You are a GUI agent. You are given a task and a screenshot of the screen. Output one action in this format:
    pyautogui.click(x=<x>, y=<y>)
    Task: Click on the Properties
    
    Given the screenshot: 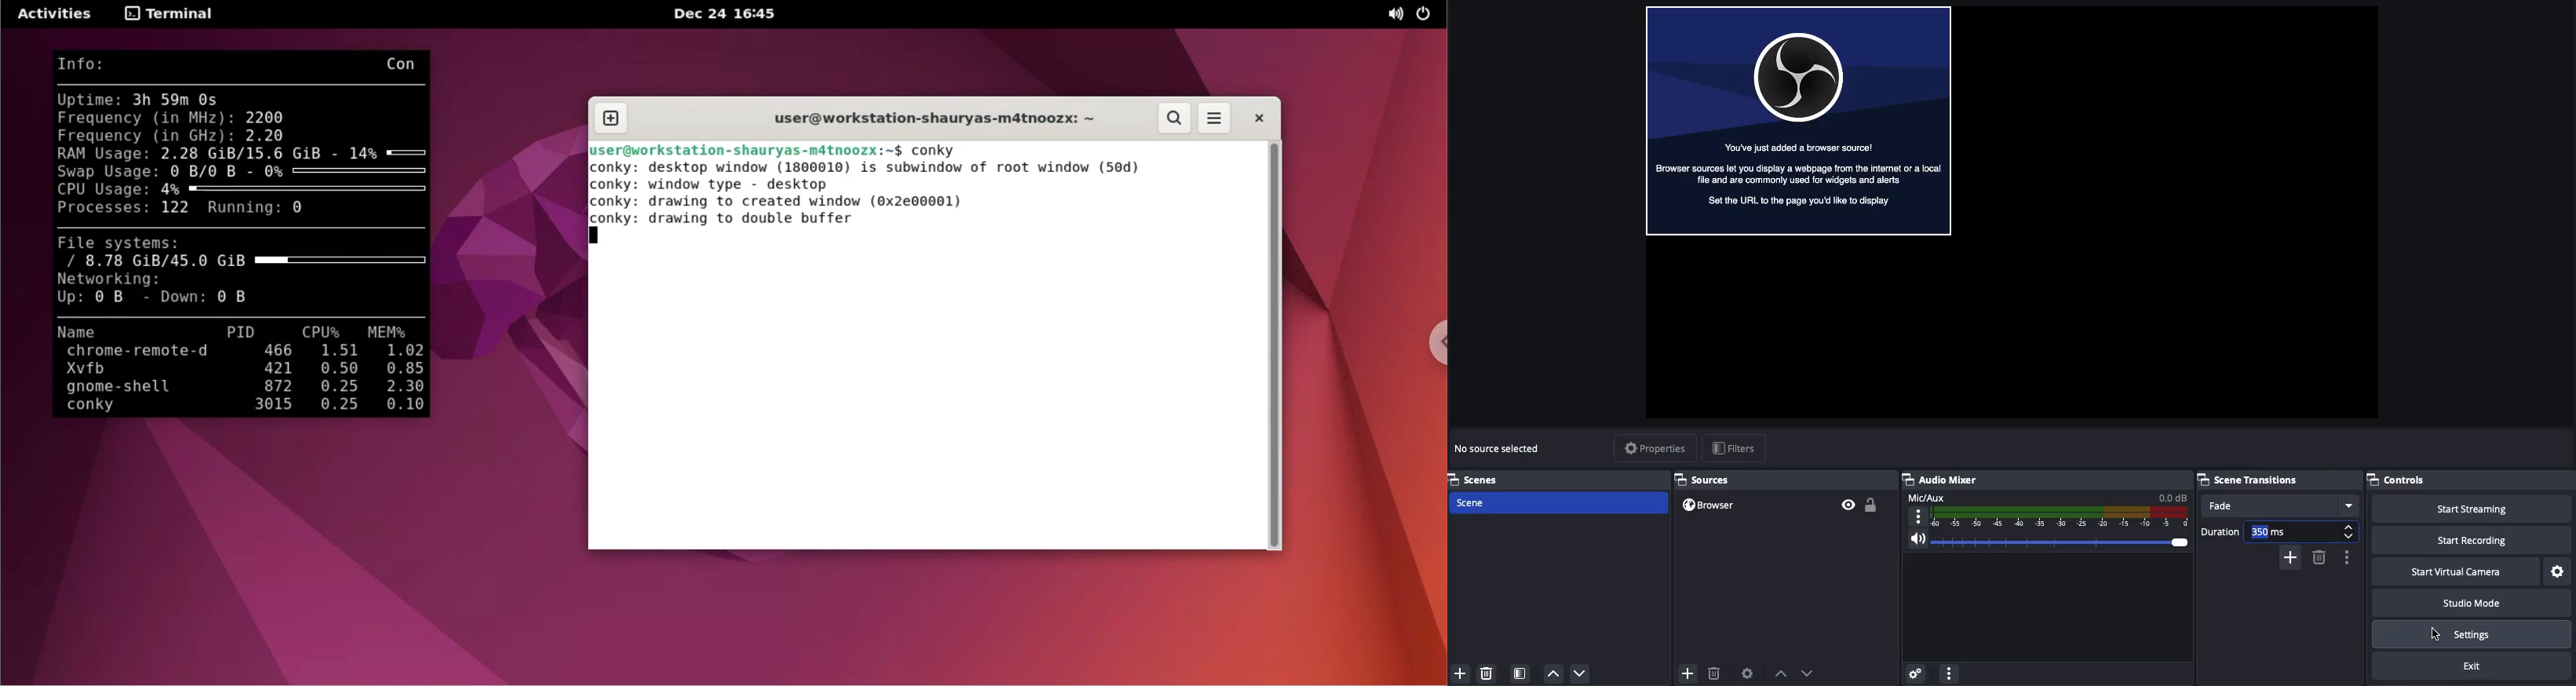 What is the action you would take?
    pyautogui.click(x=1655, y=449)
    